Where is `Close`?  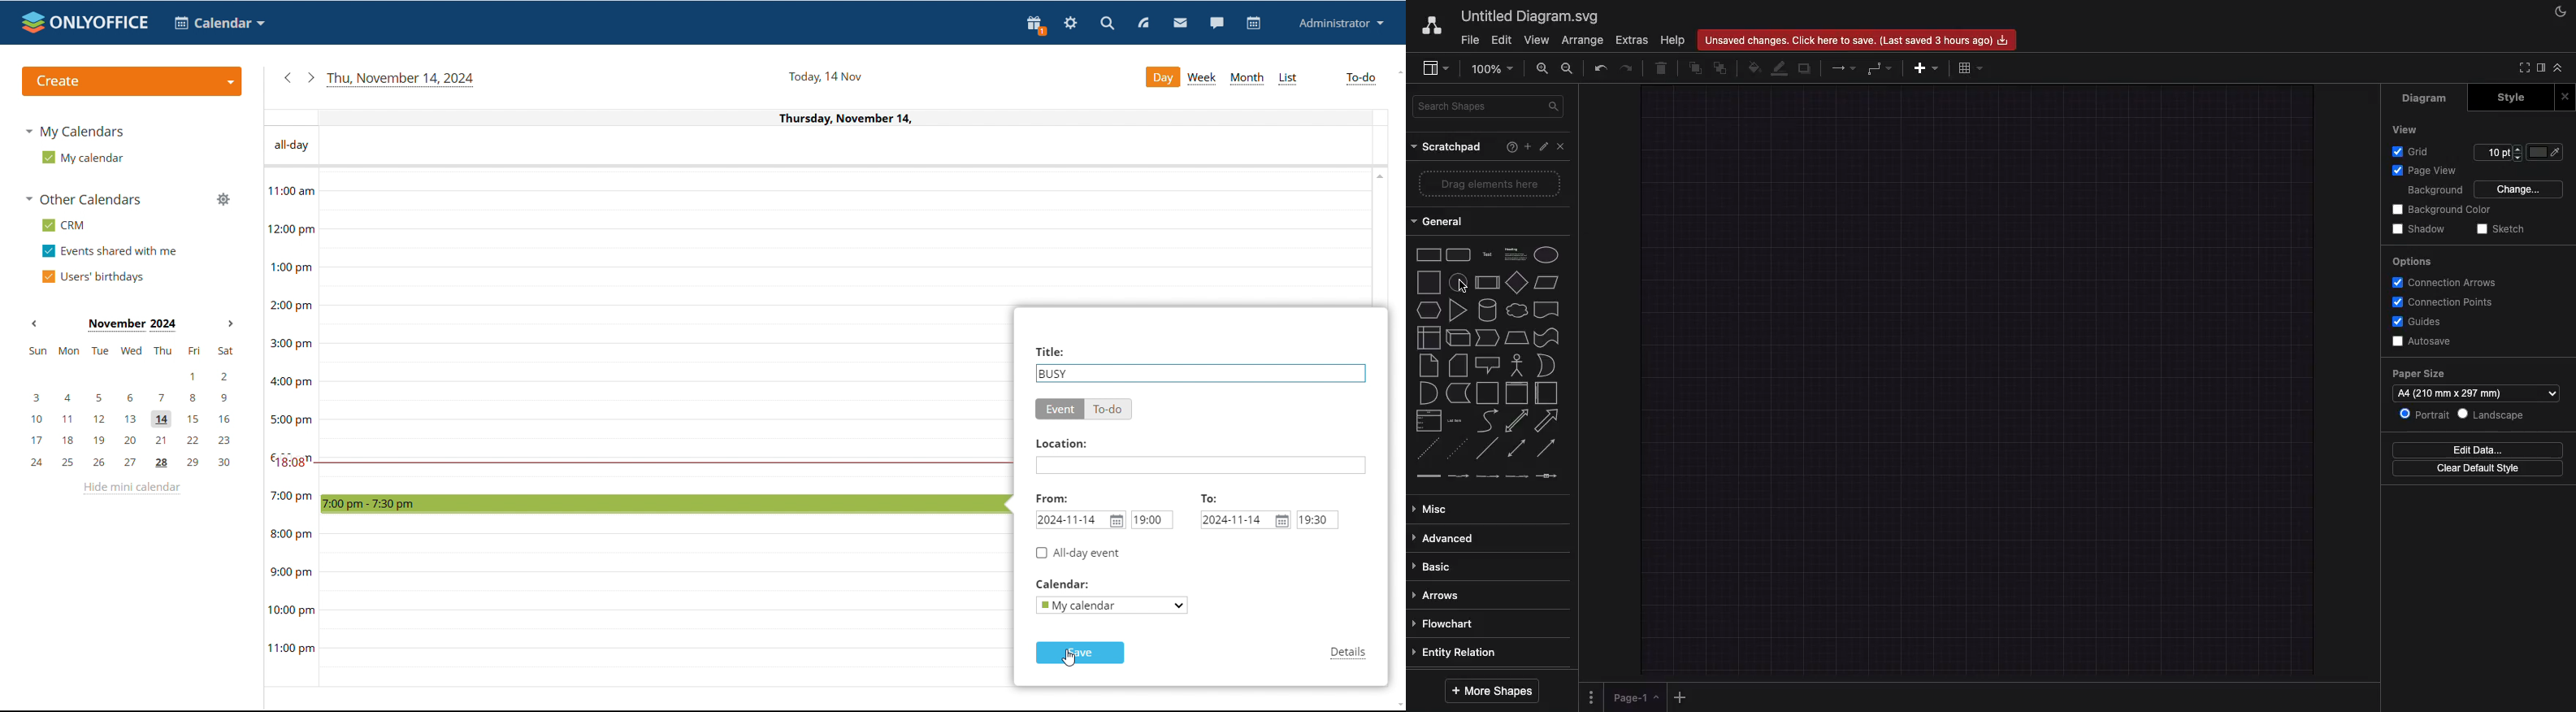
Close is located at coordinates (2565, 95).